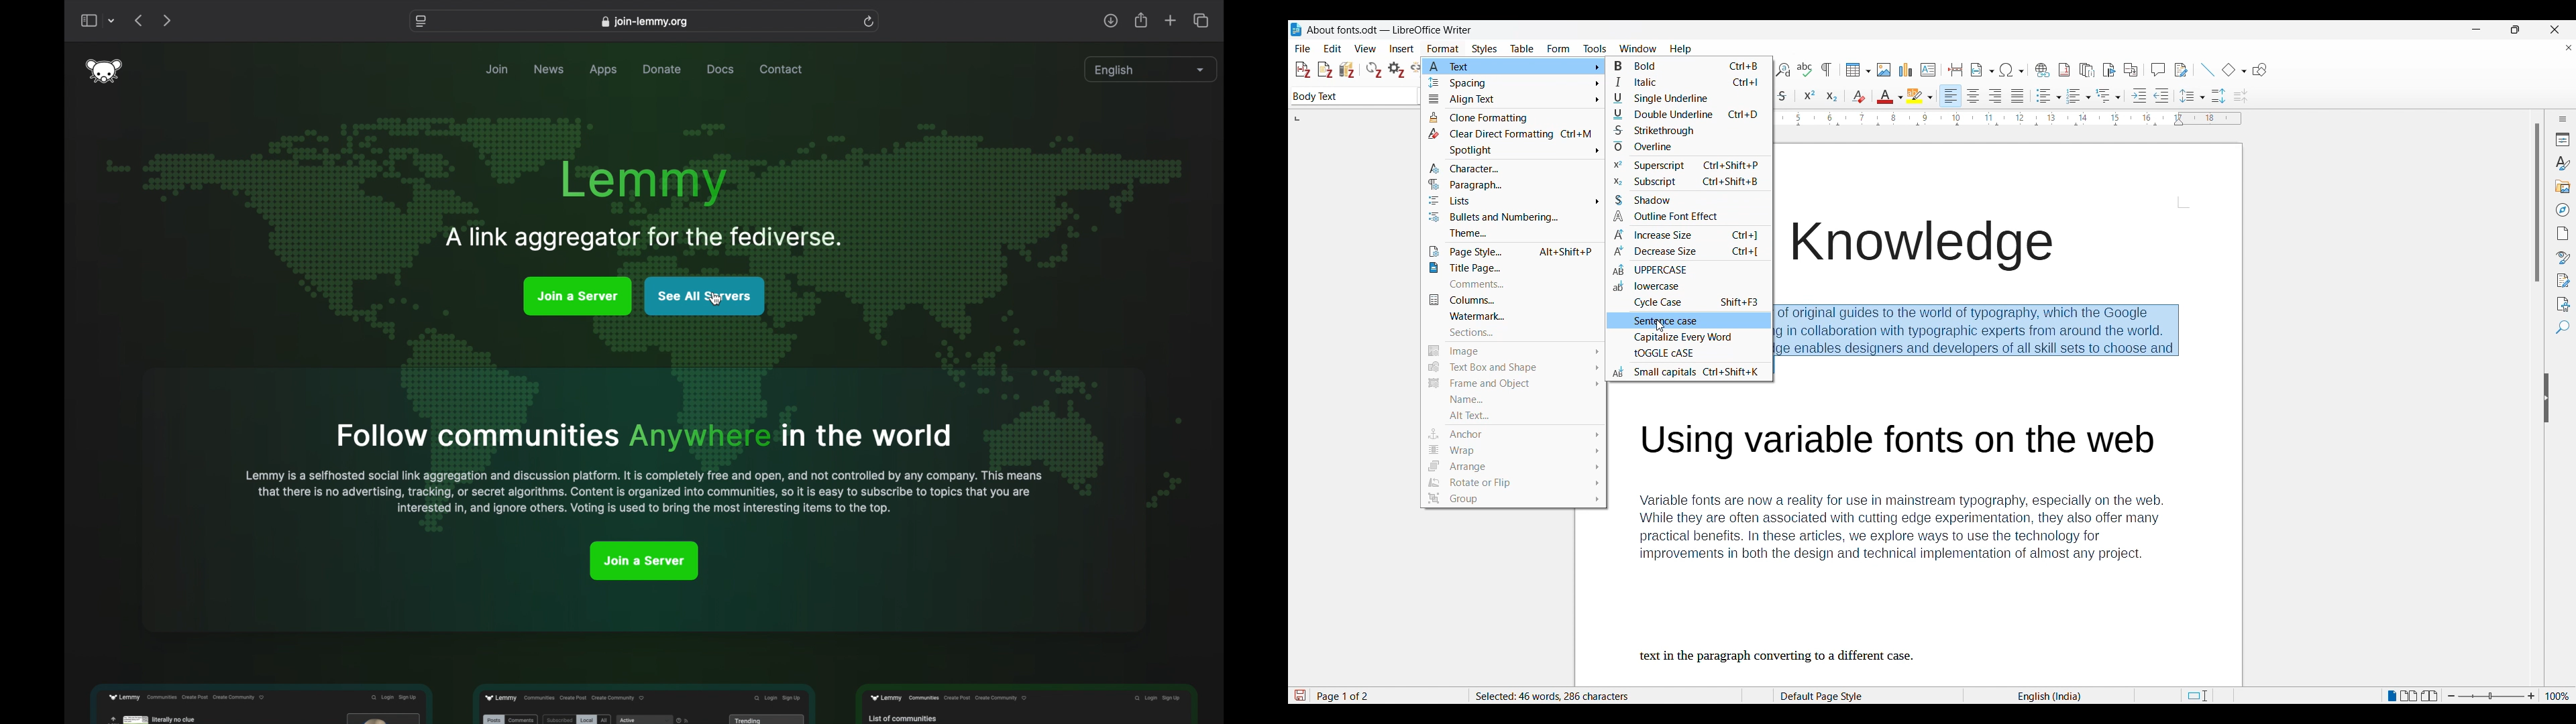 The width and height of the screenshot is (2576, 728). What do you see at coordinates (2409, 696) in the screenshot?
I see `Multiple page view` at bounding box center [2409, 696].